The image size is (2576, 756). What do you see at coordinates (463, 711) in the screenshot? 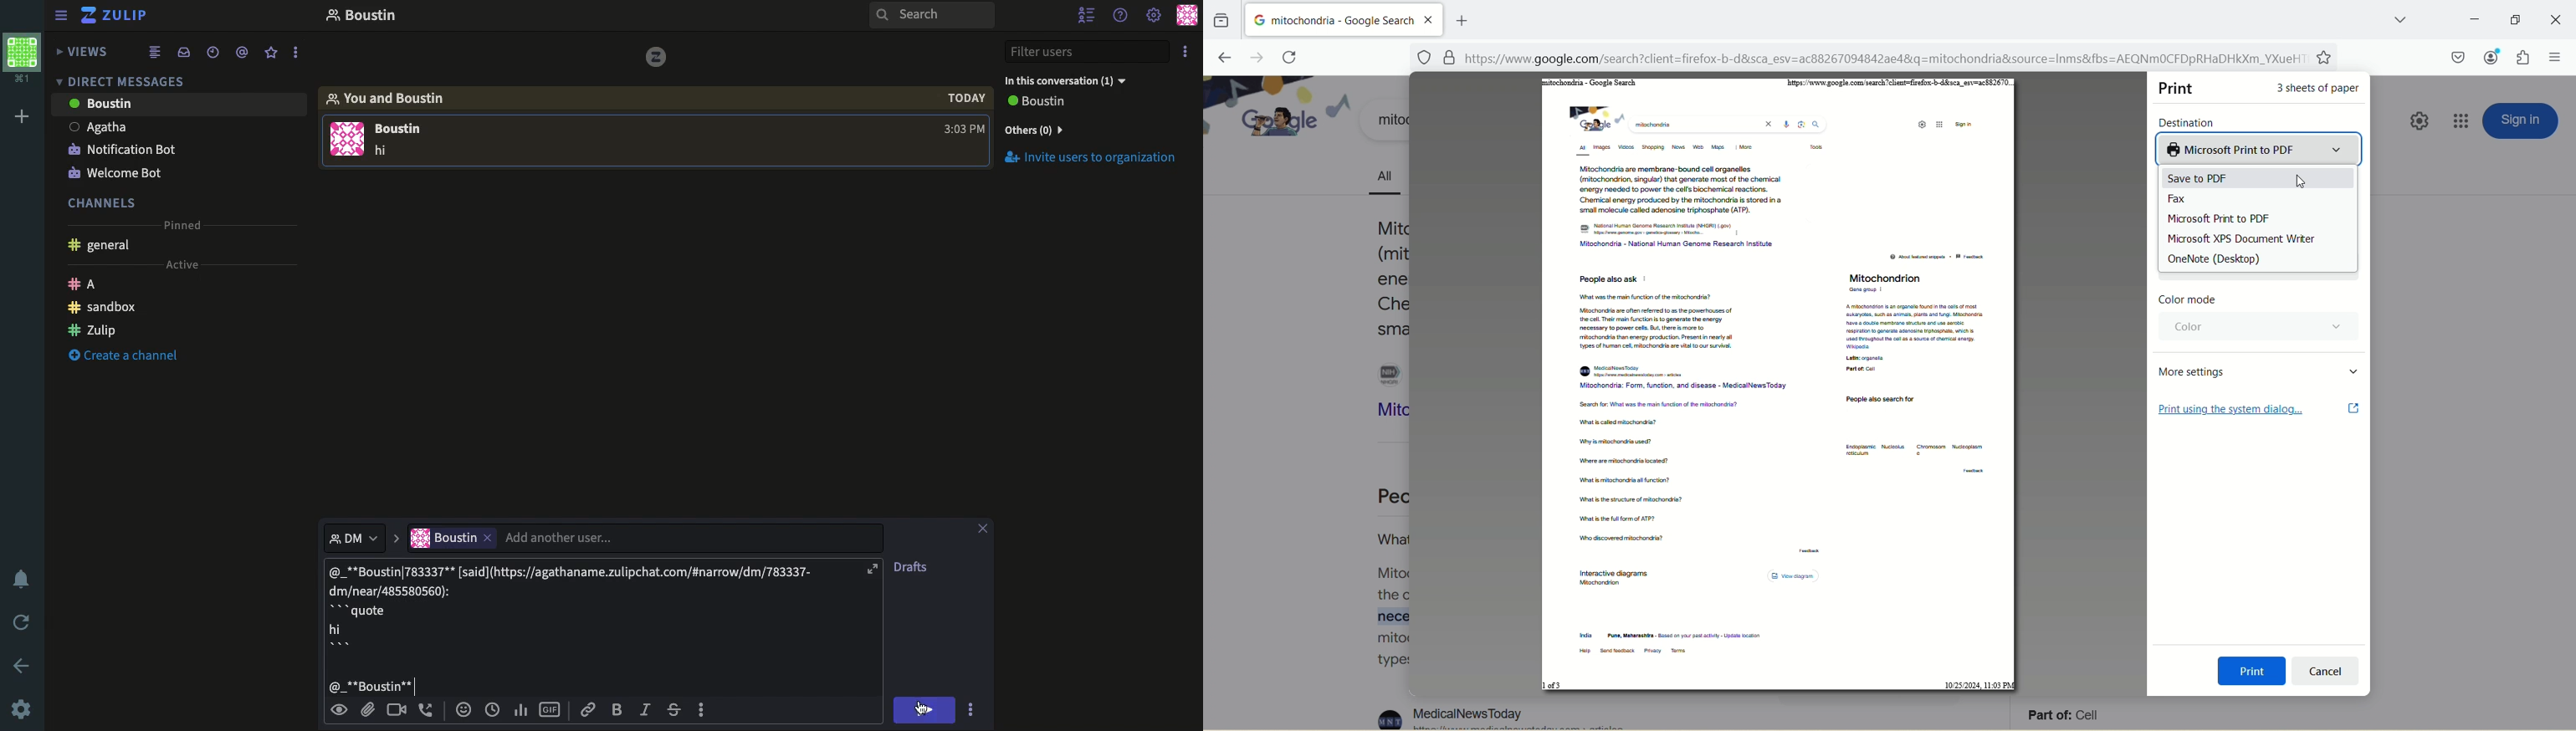
I see `Reaction` at bounding box center [463, 711].